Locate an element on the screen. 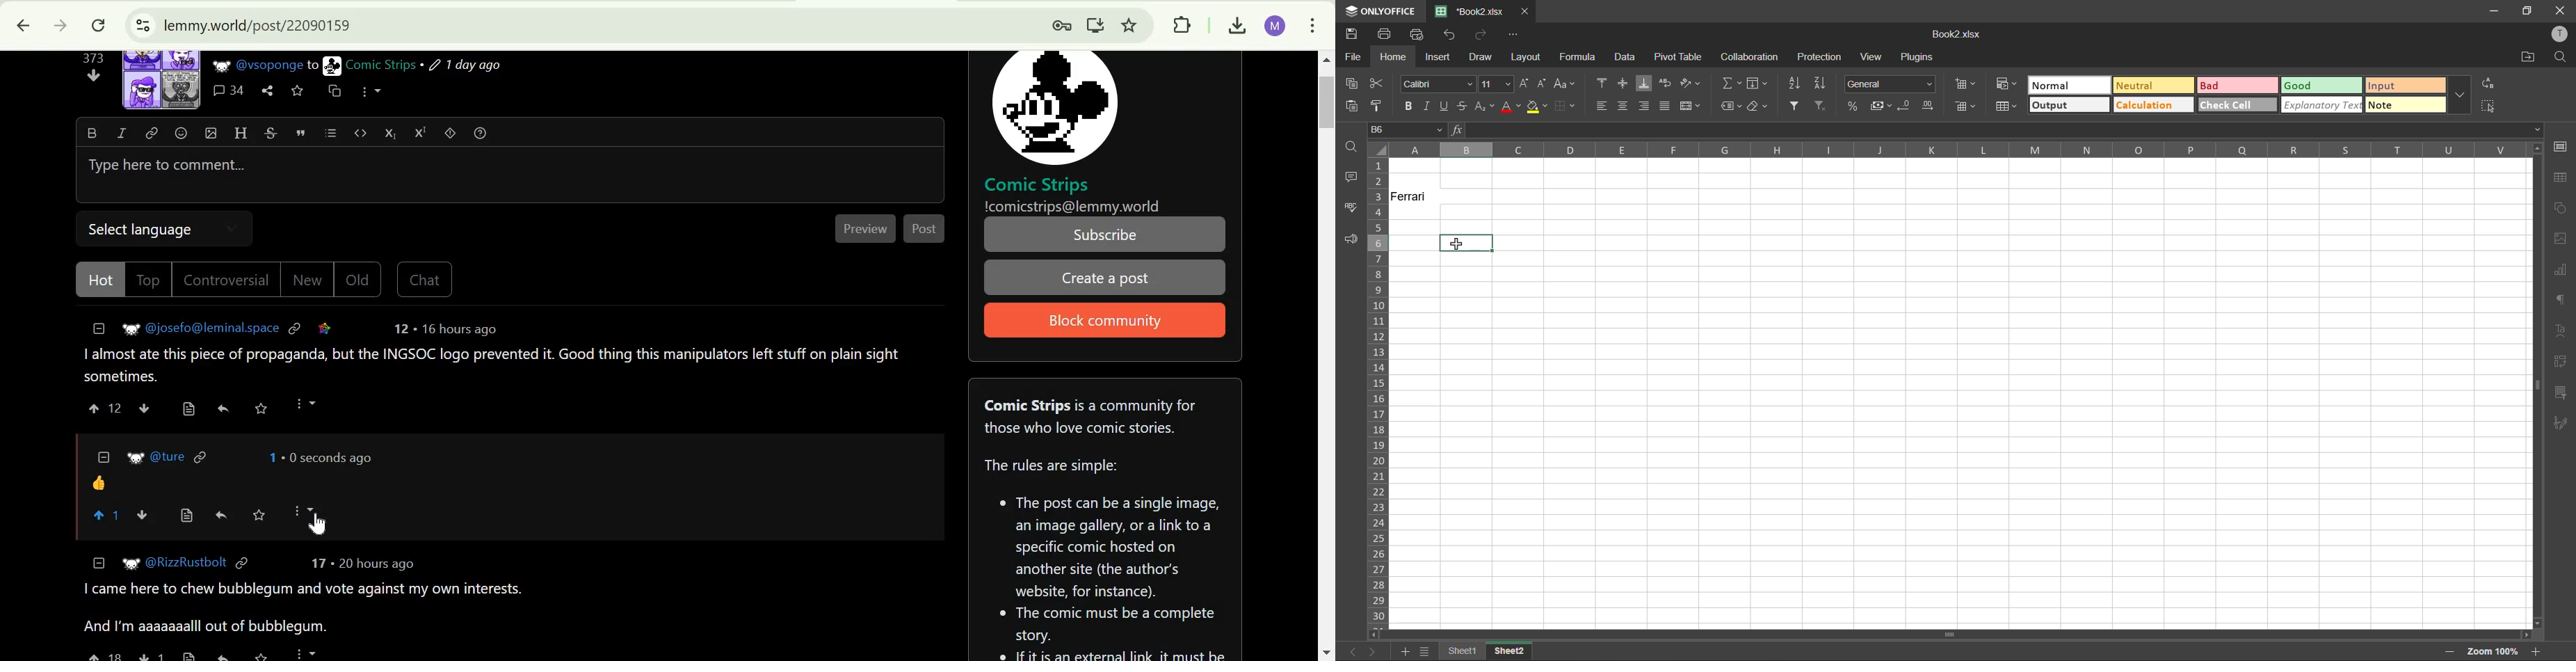 This screenshot has height=672, width=2576. bold is located at coordinates (1410, 107).